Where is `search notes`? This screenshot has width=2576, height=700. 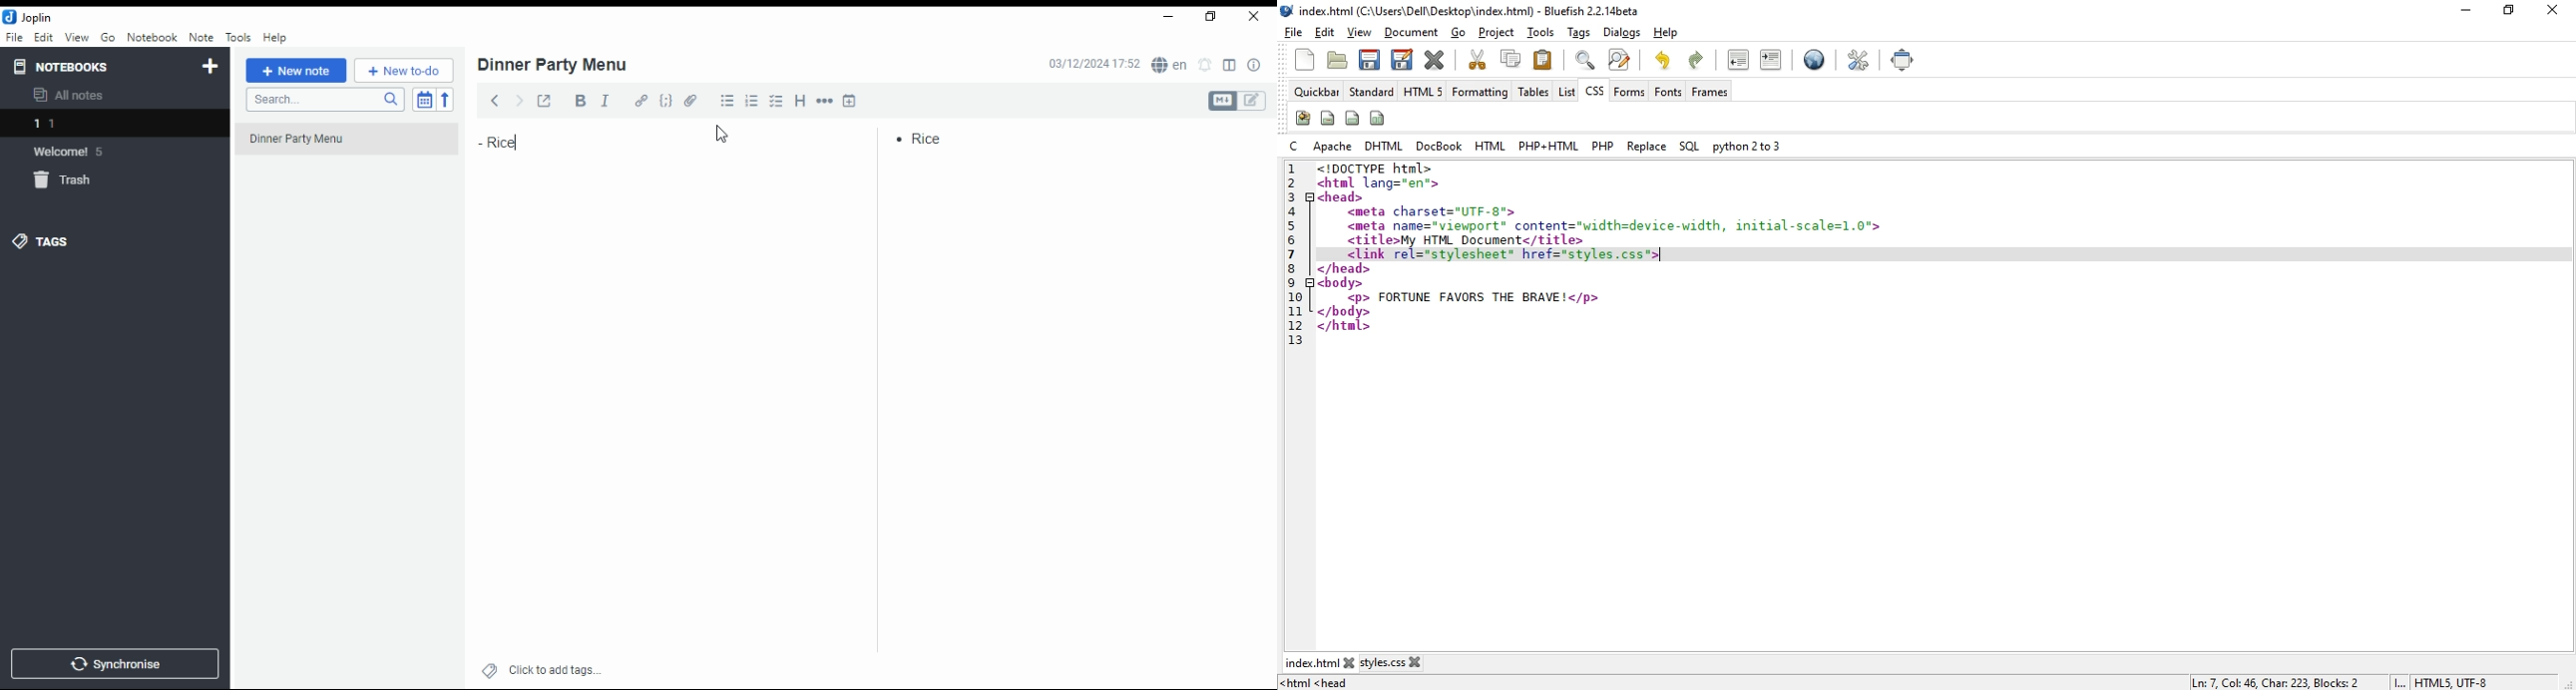
search notes is located at coordinates (323, 101).